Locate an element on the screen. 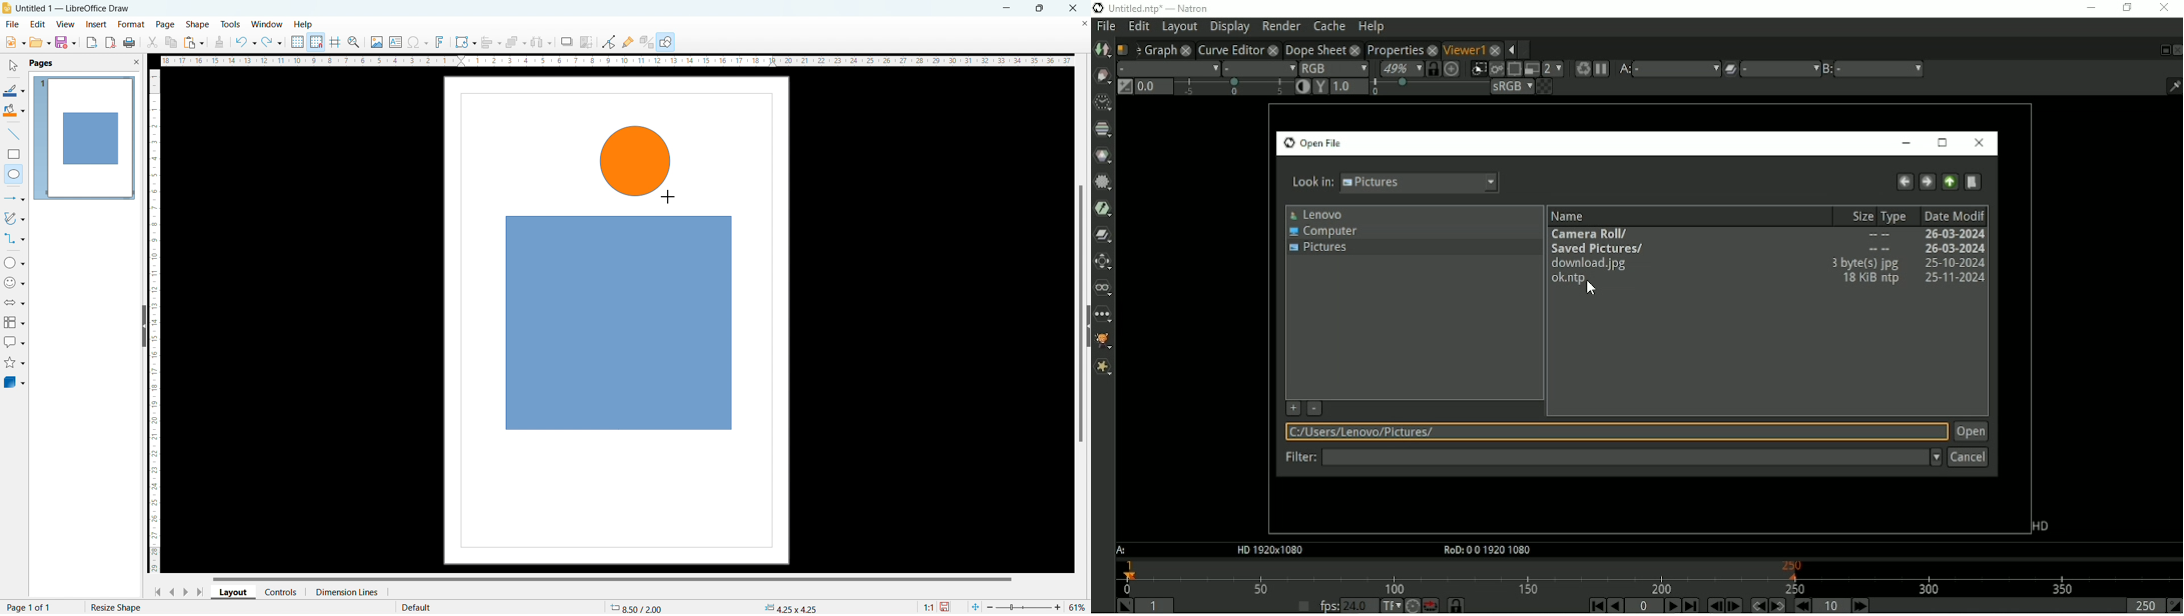  expand pane is located at coordinates (1088, 326).